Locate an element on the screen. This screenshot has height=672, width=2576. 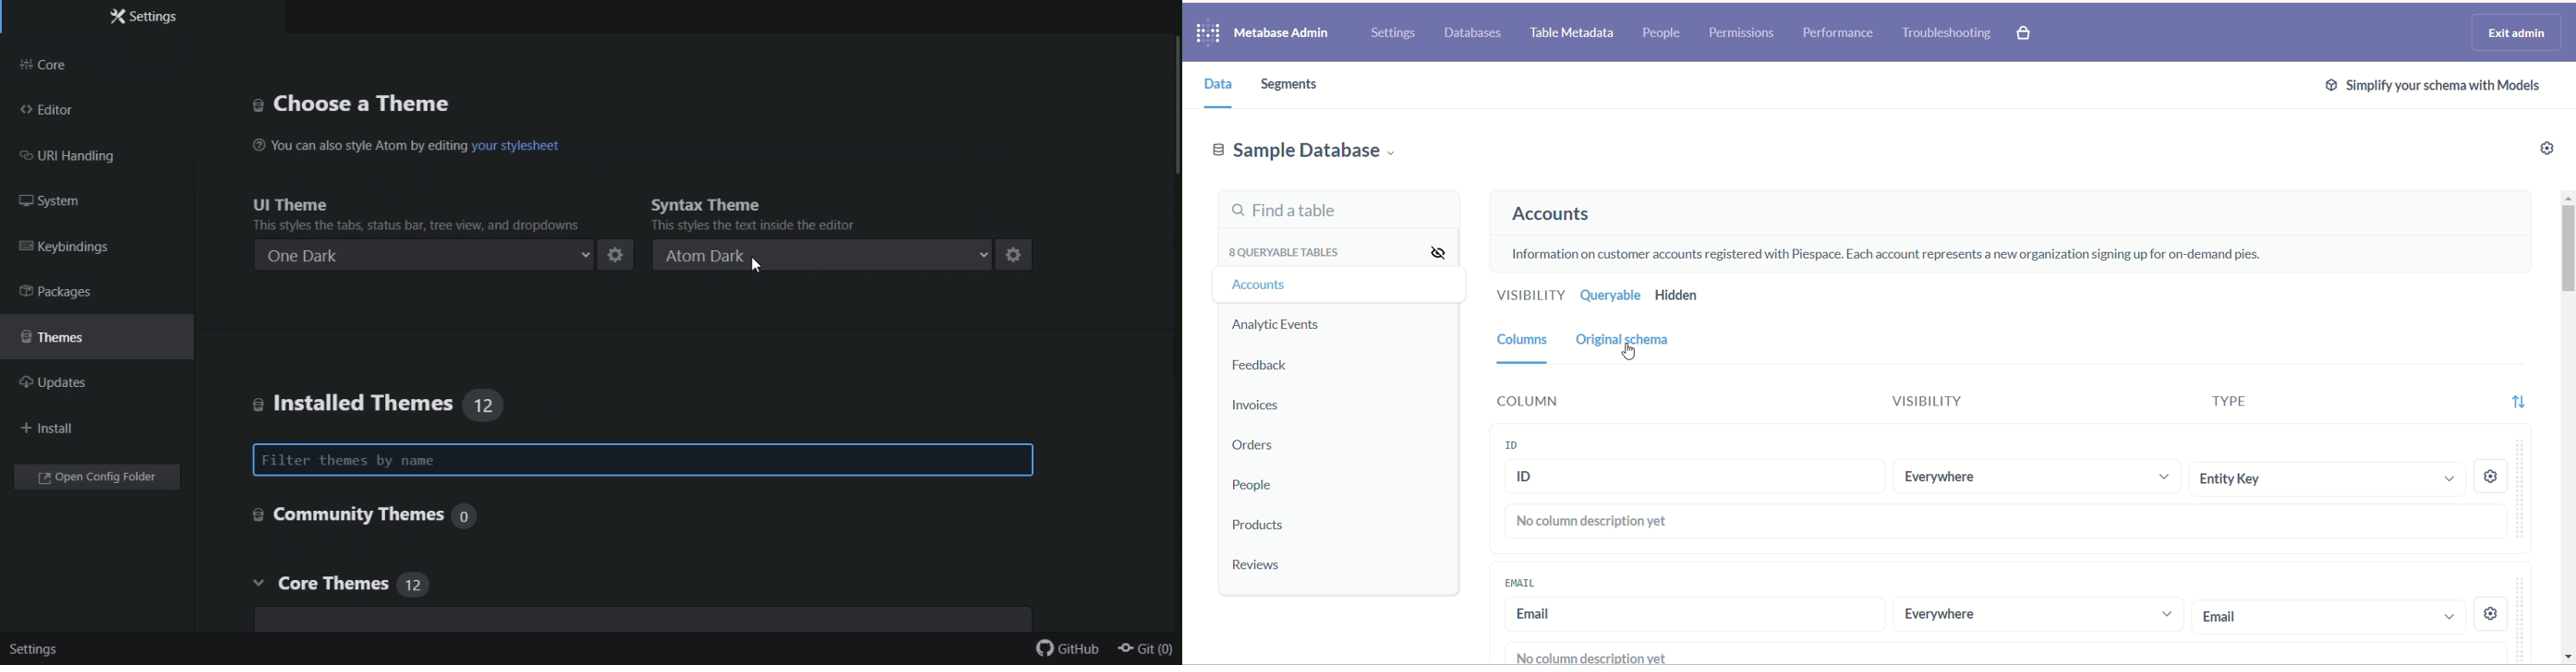
Install is located at coordinates (57, 432).